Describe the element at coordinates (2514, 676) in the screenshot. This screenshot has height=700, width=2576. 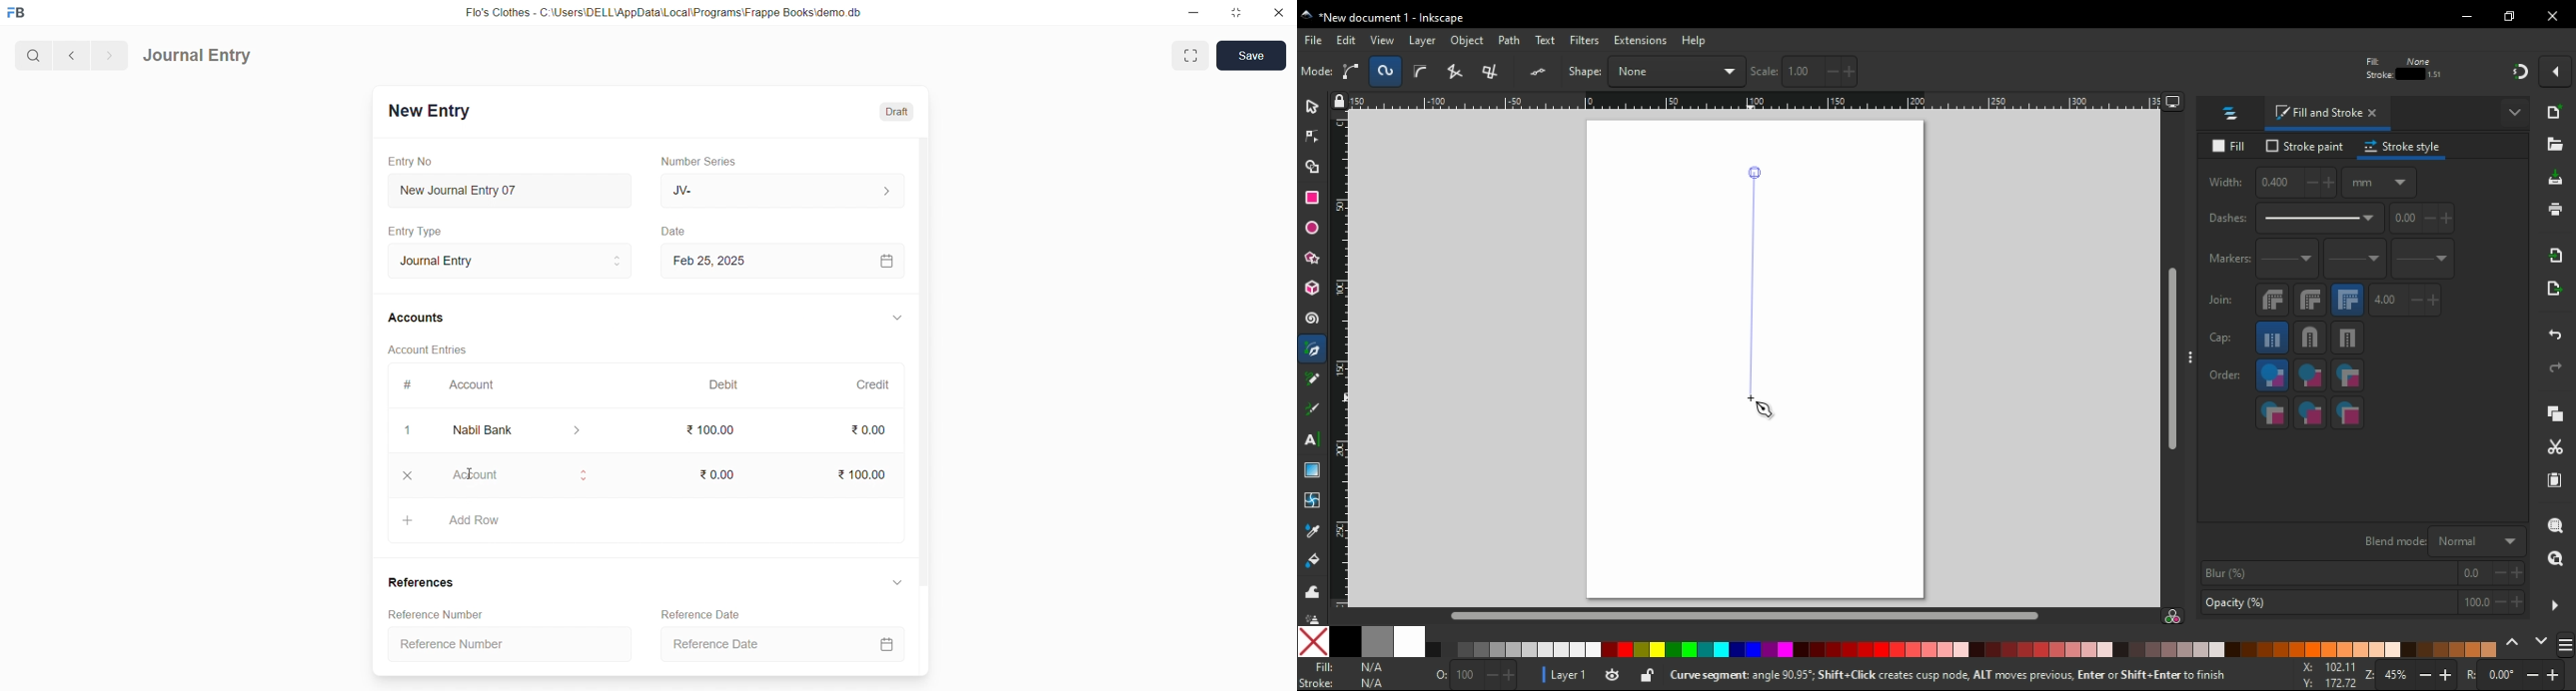
I see `rotation` at that location.